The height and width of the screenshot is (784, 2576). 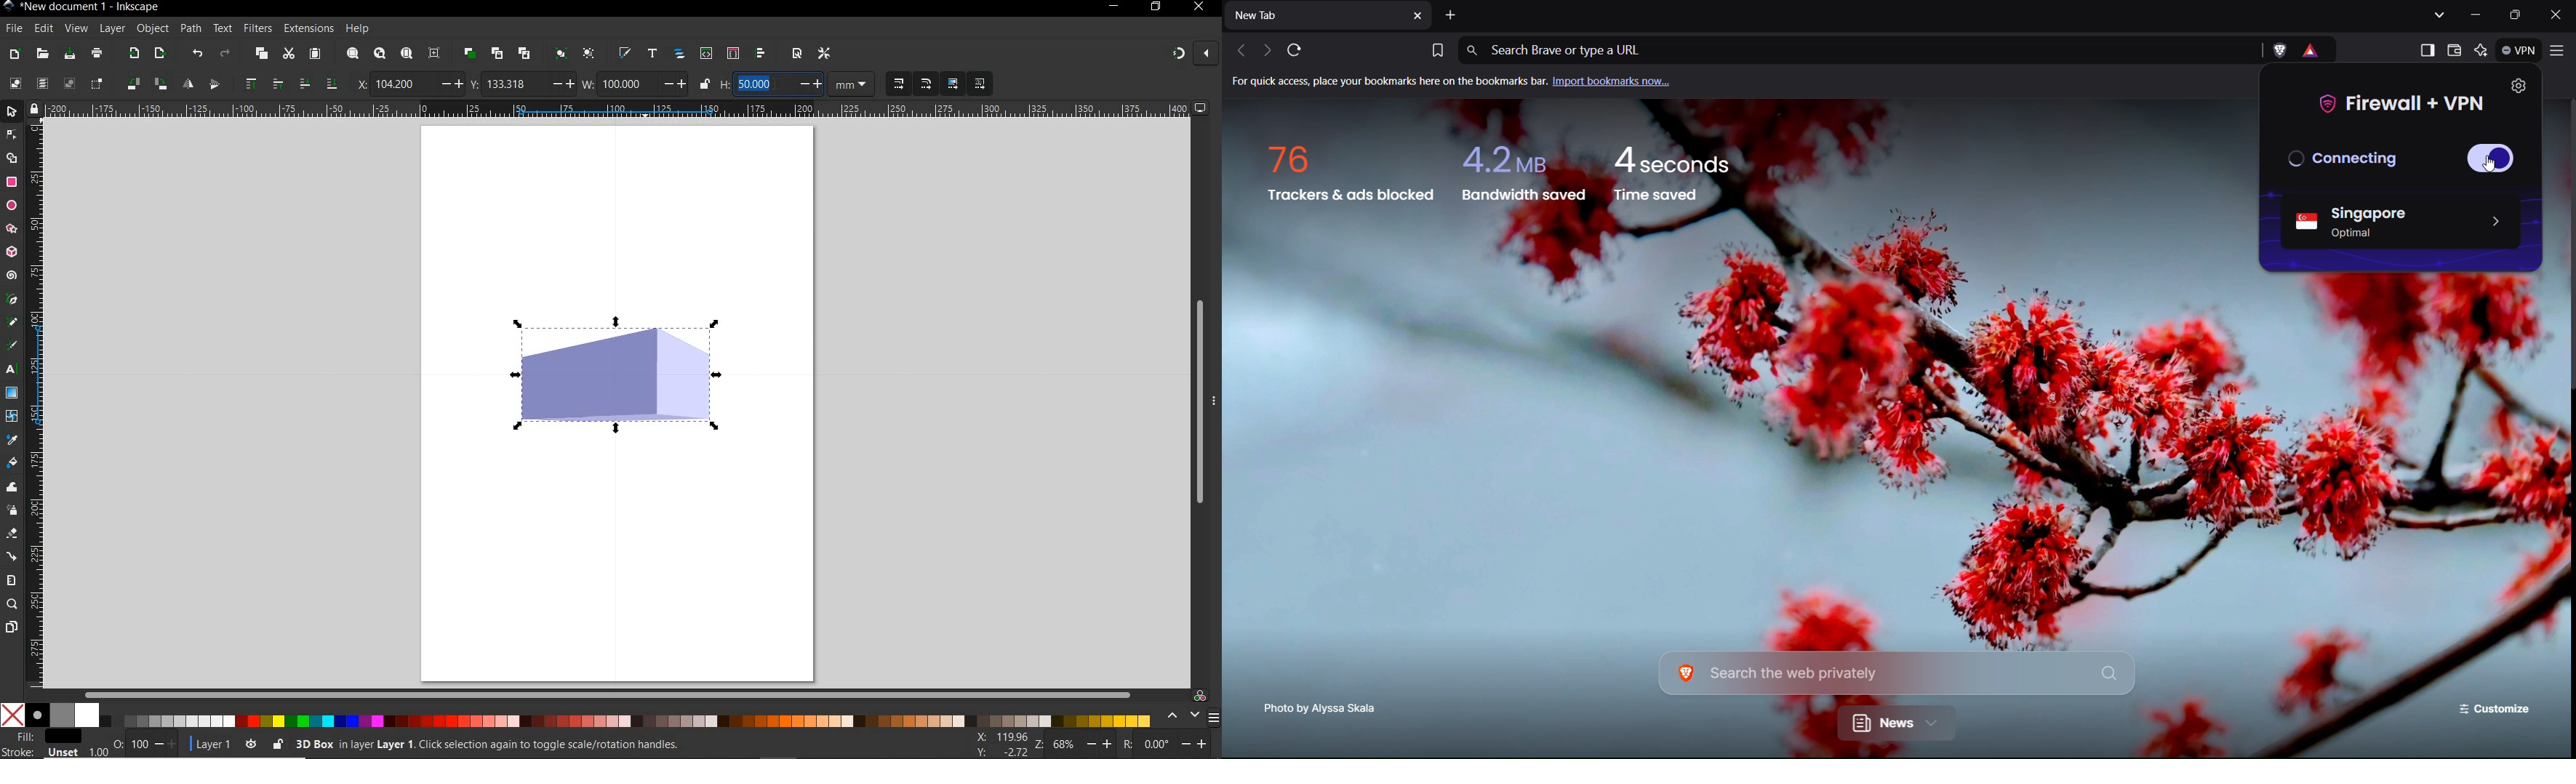 What do you see at coordinates (68, 84) in the screenshot?
I see `deselect` at bounding box center [68, 84].